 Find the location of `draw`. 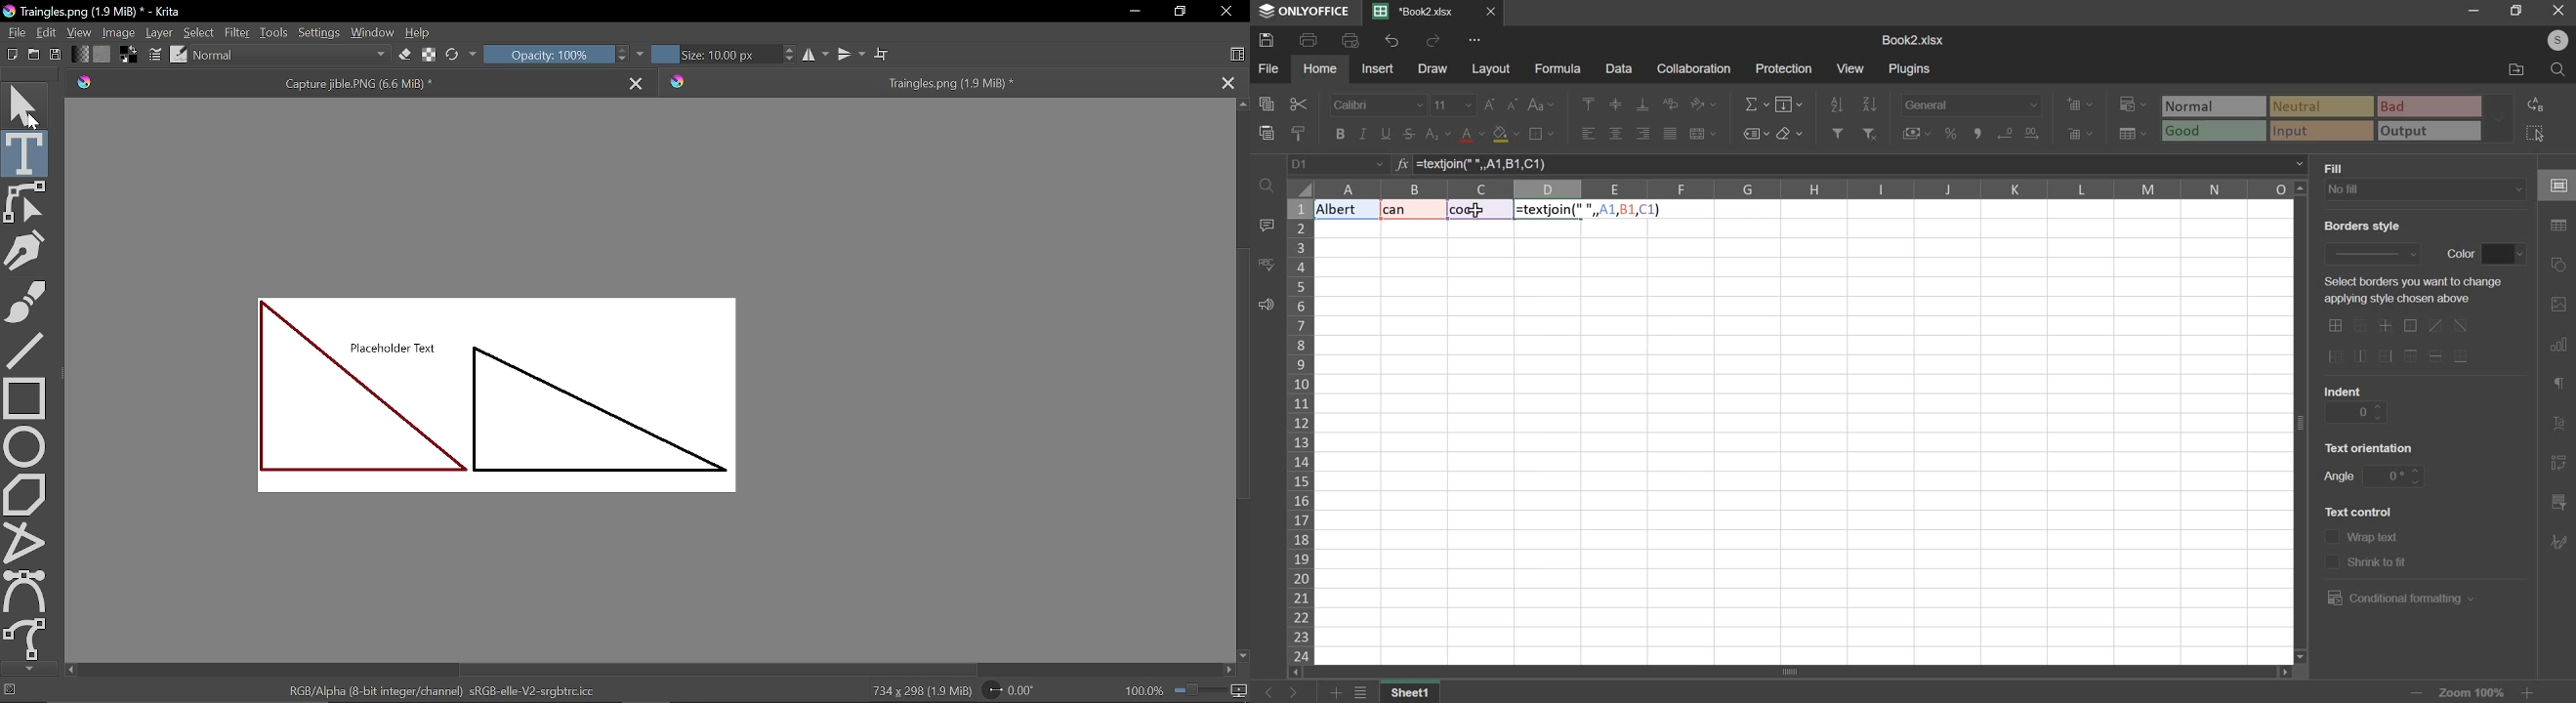

draw is located at coordinates (1433, 69).